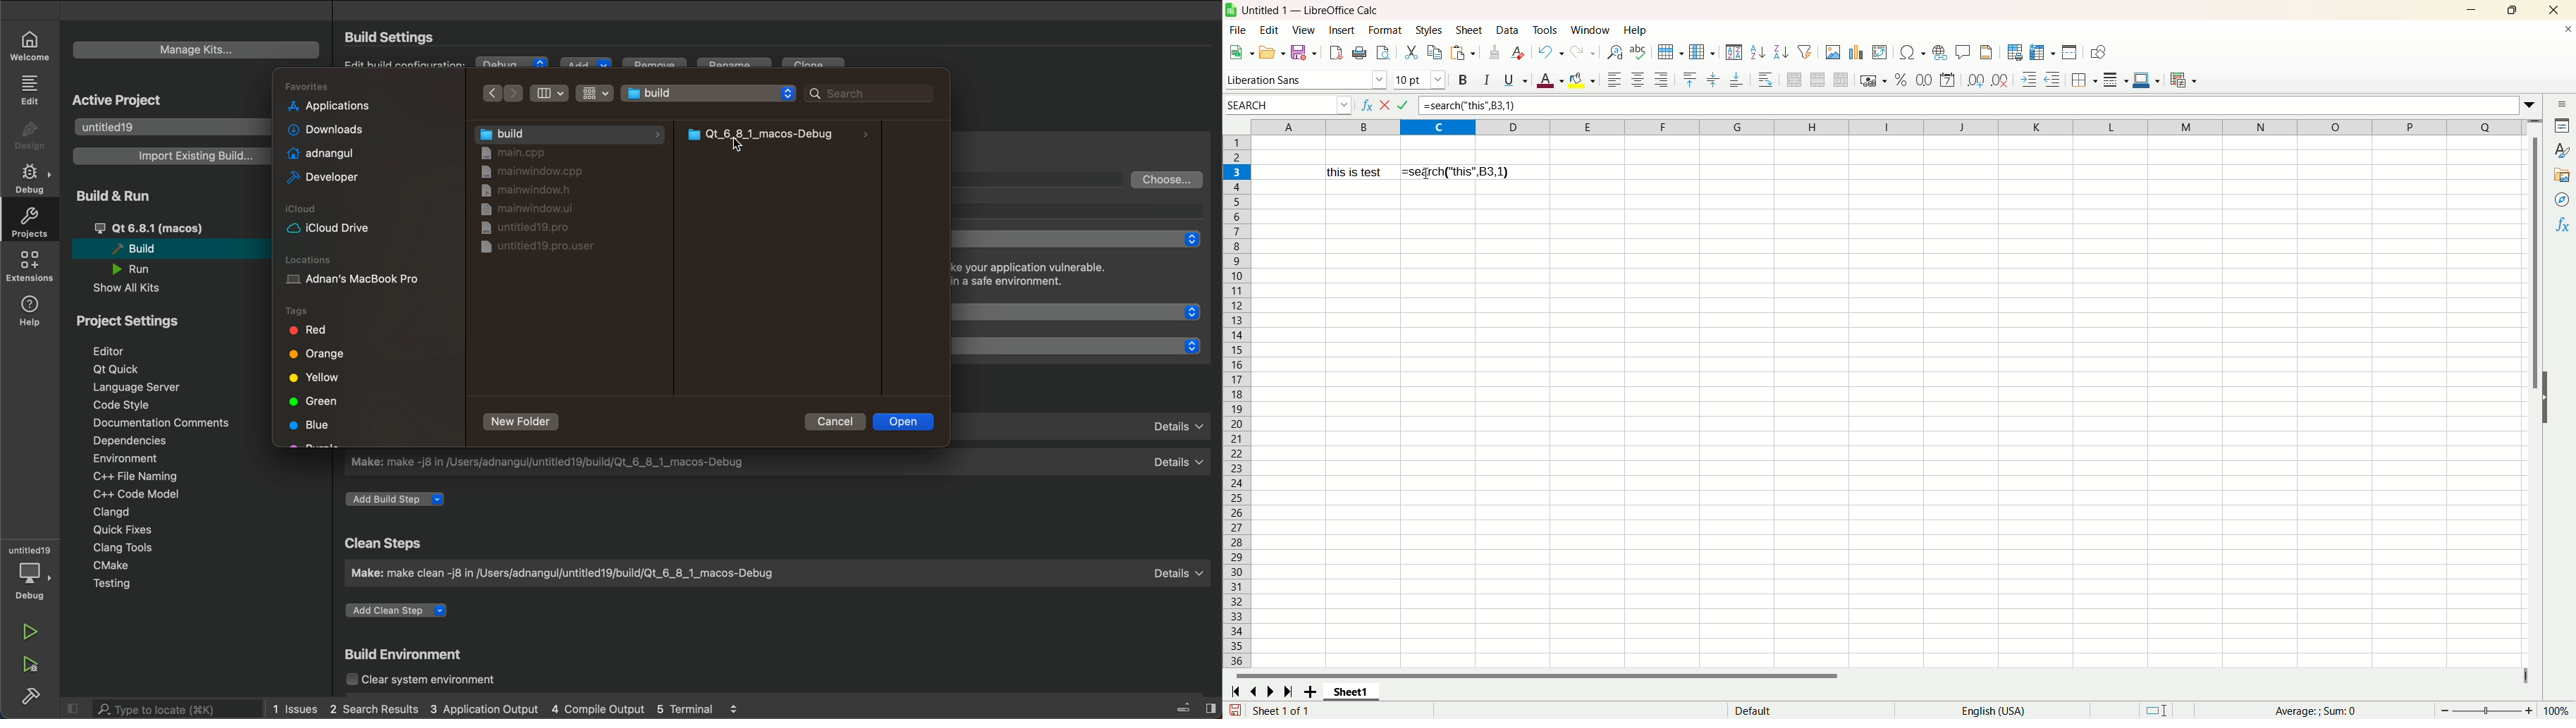 This screenshot has width=2576, height=728. What do you see at coordinates (906, 421) in the screenshot?
I see `open` at bounding box center [906, 421].